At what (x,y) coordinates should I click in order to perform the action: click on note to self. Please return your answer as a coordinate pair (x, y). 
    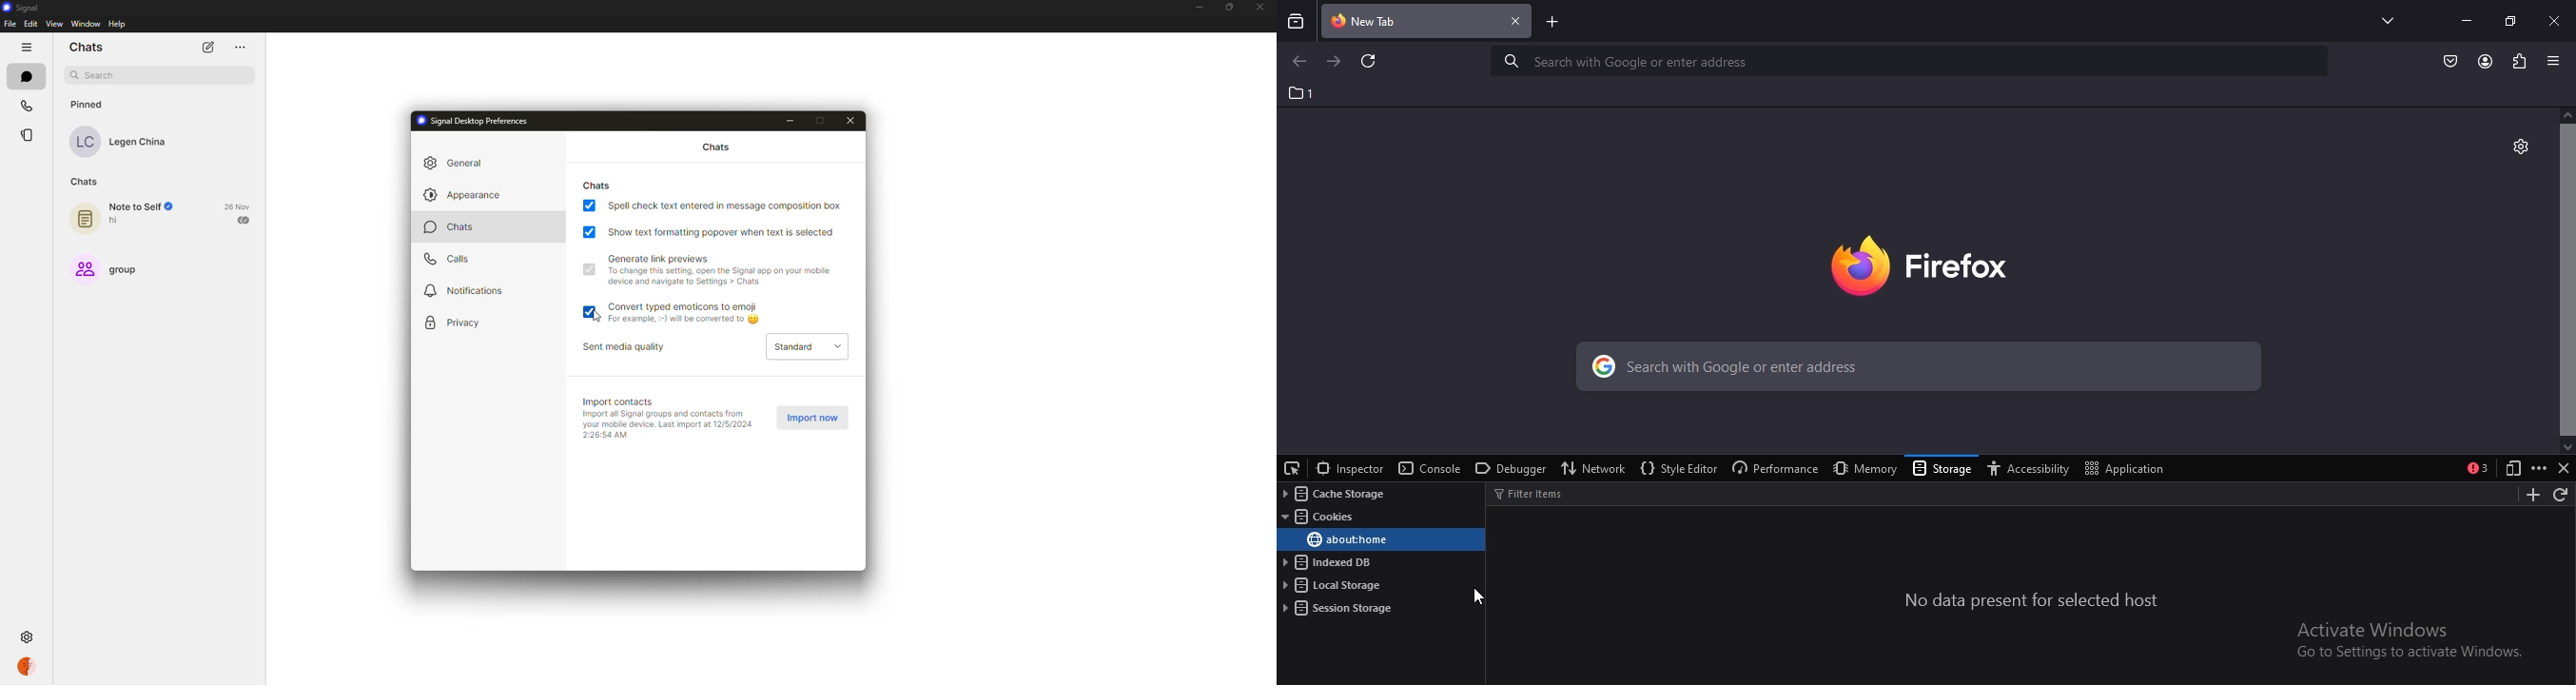
    Looking at the image, I should click on (132, 215).